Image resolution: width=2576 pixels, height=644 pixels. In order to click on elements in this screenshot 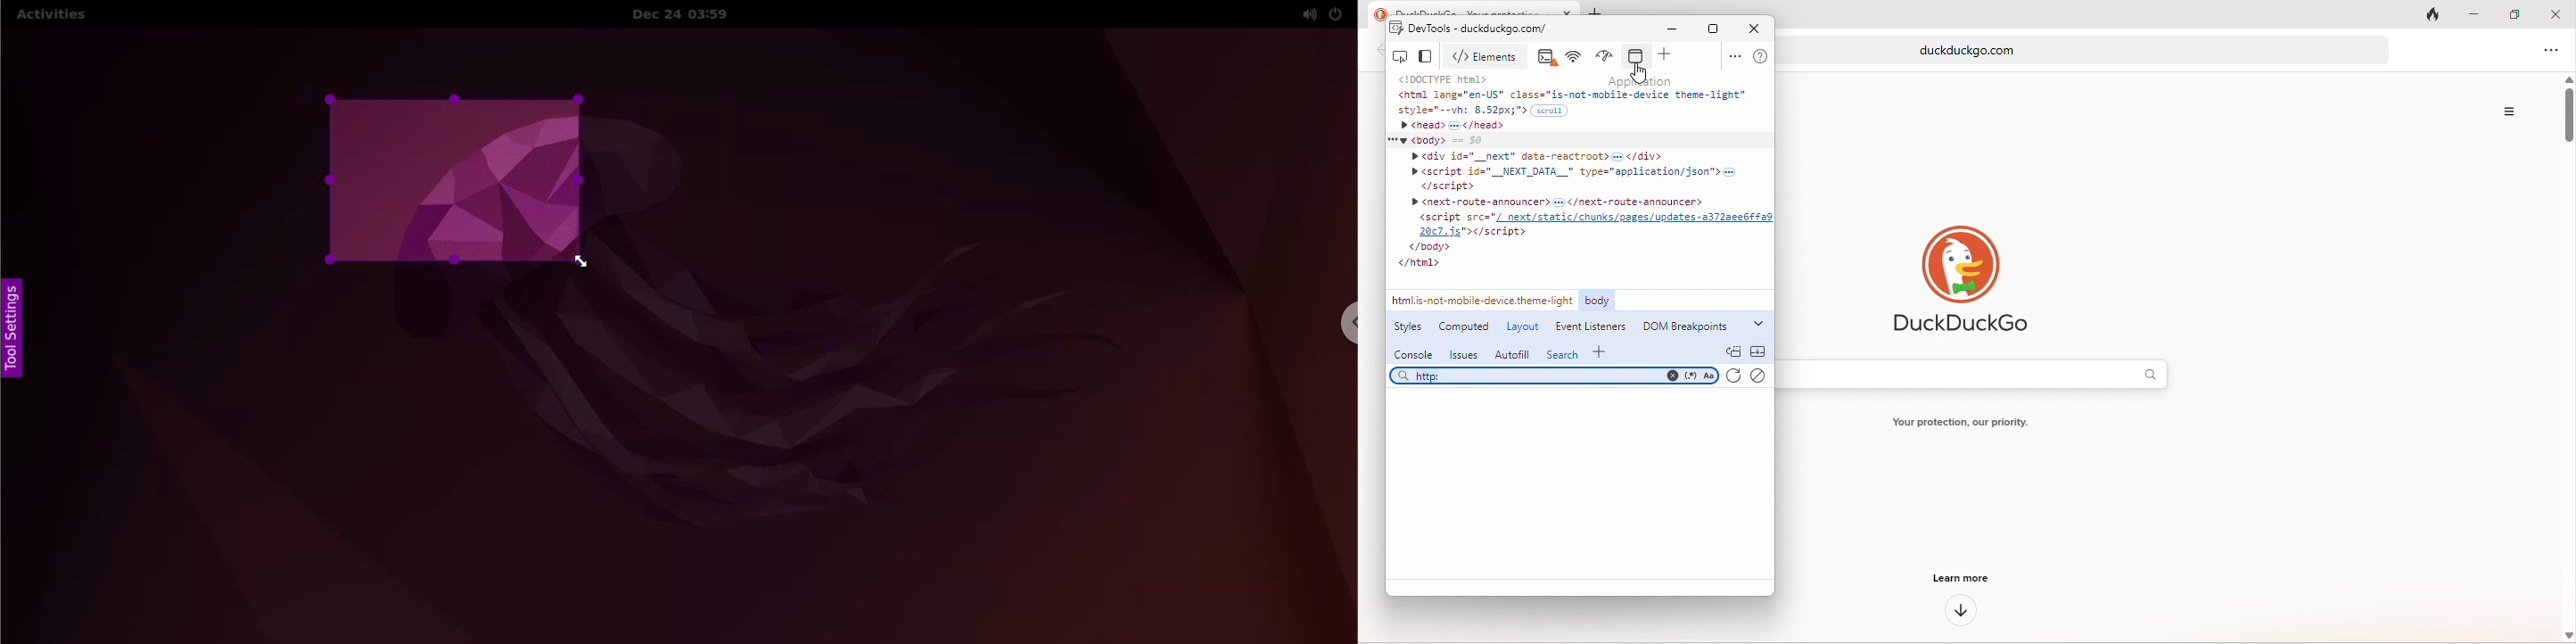, I will do `click(1490, 58)`.